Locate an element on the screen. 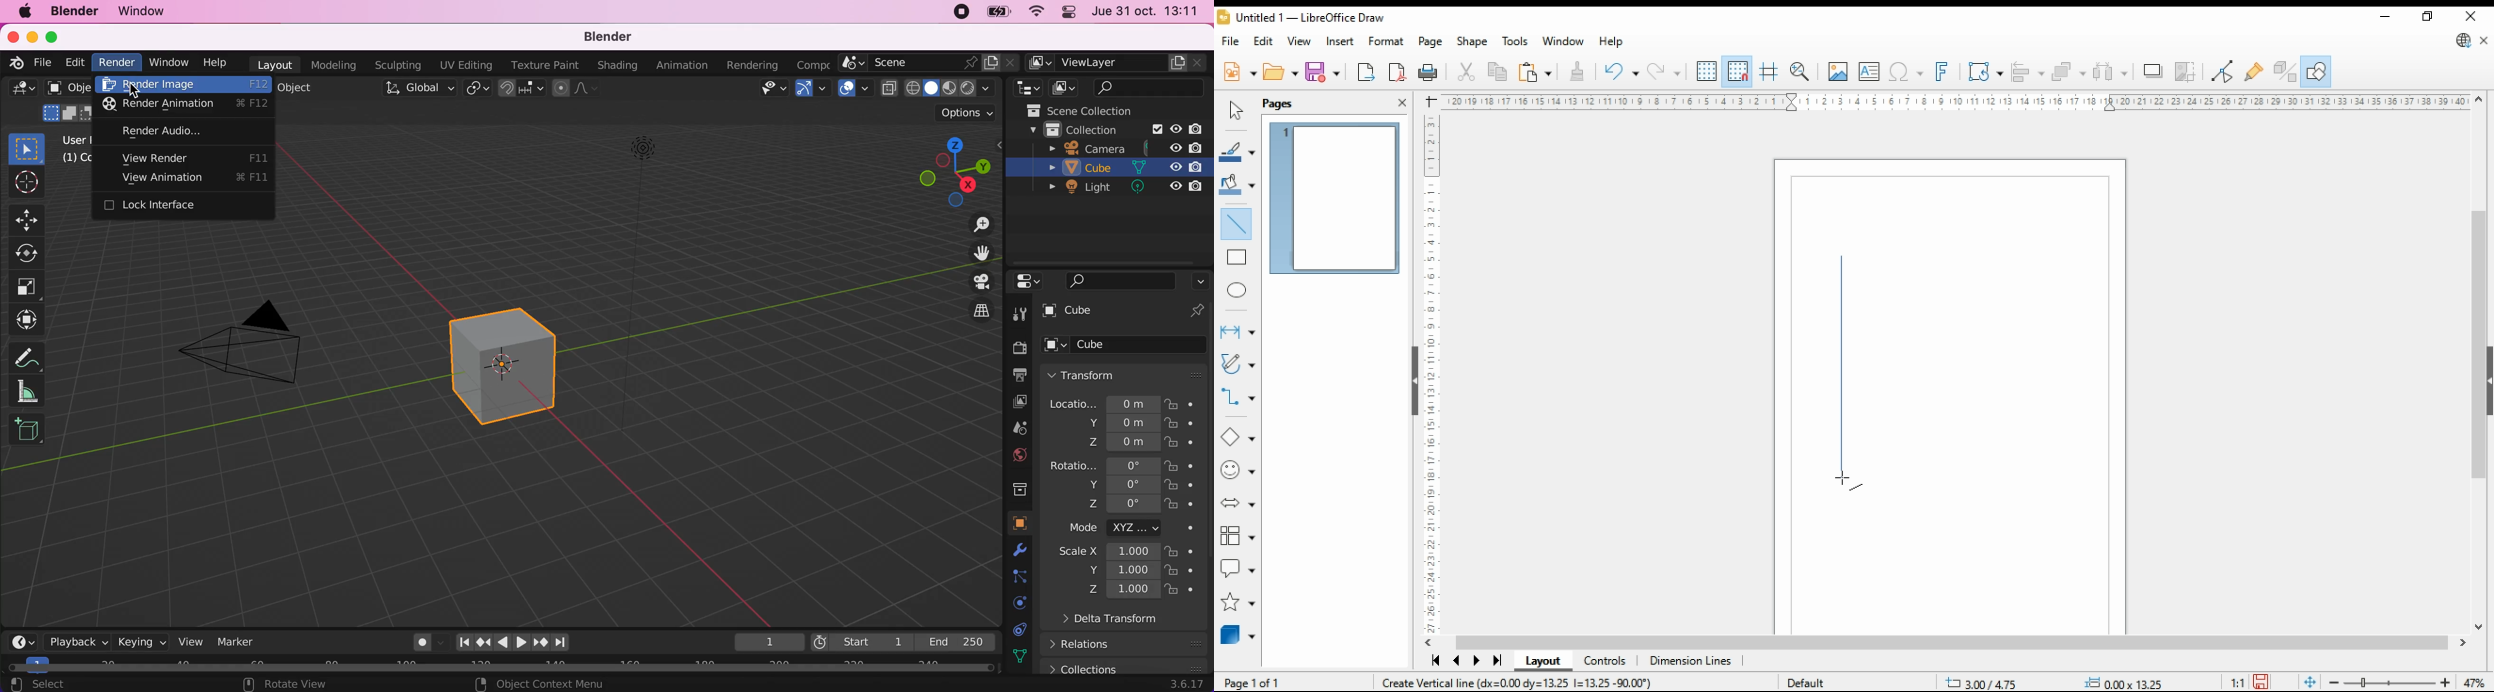 The image size is (2520, 700). close document is located at coordinates (2484, 41).